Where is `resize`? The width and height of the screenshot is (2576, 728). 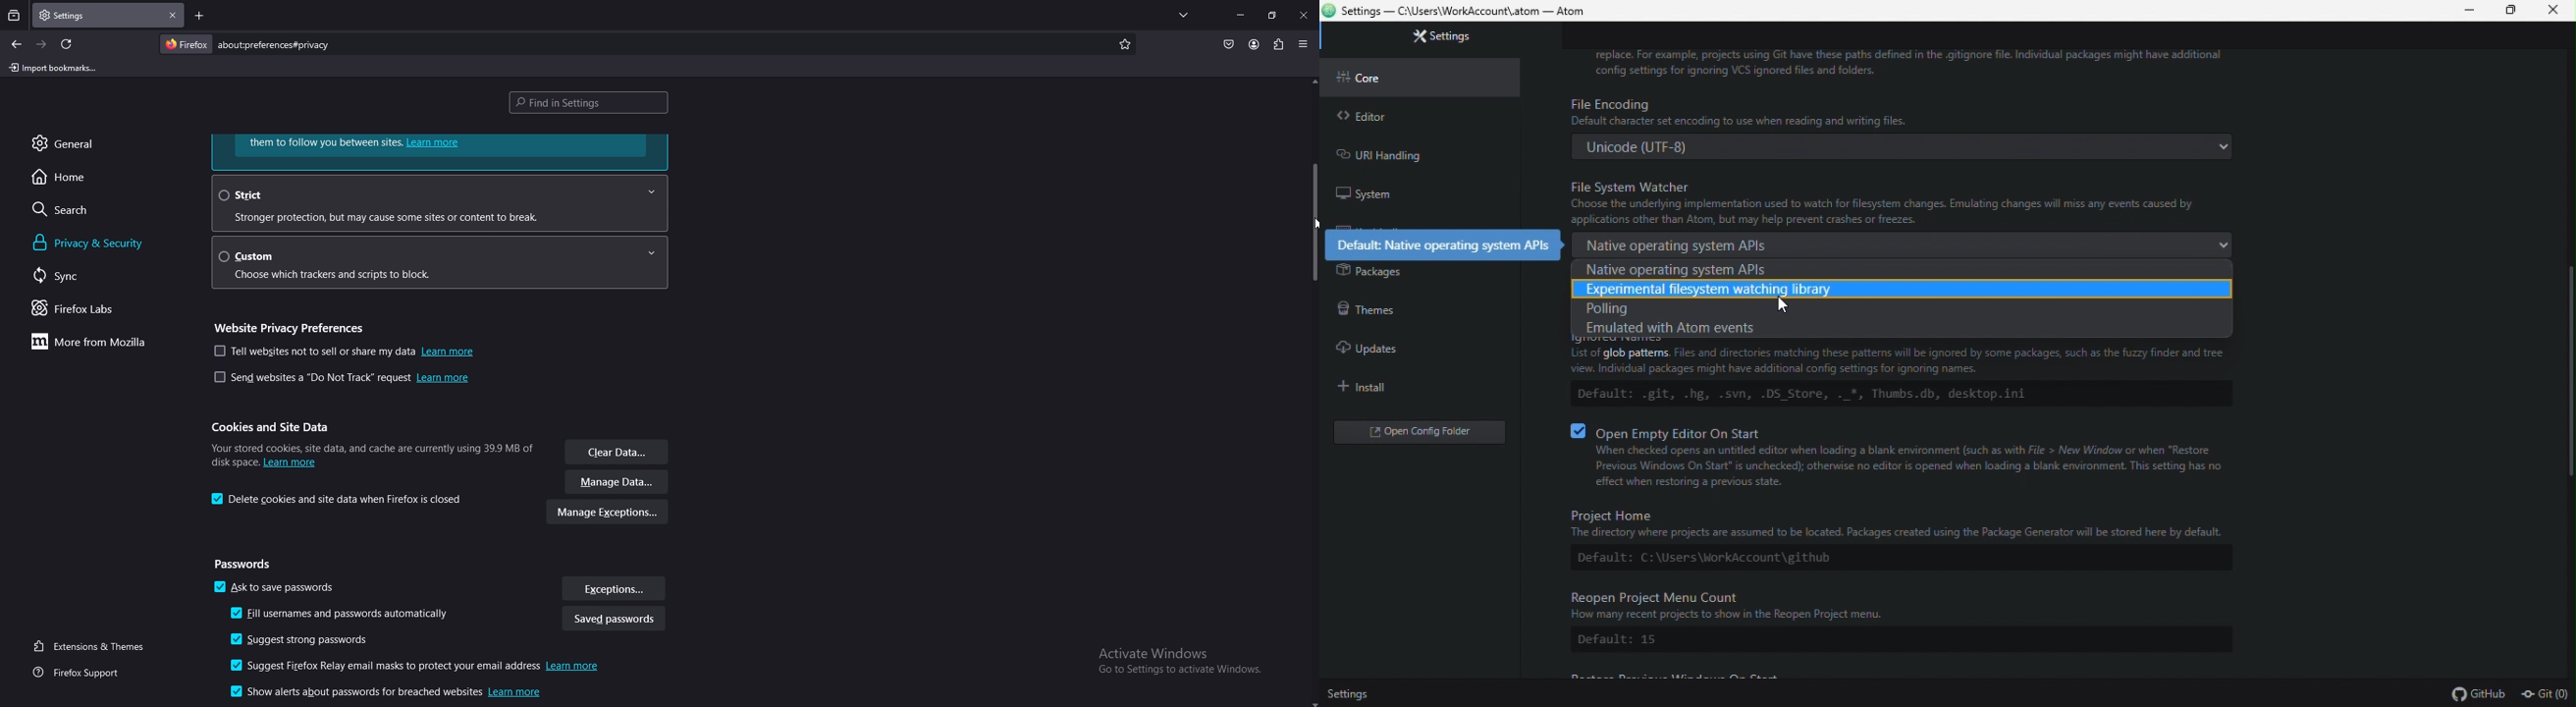 resize is located at coordinates (1272, 14).